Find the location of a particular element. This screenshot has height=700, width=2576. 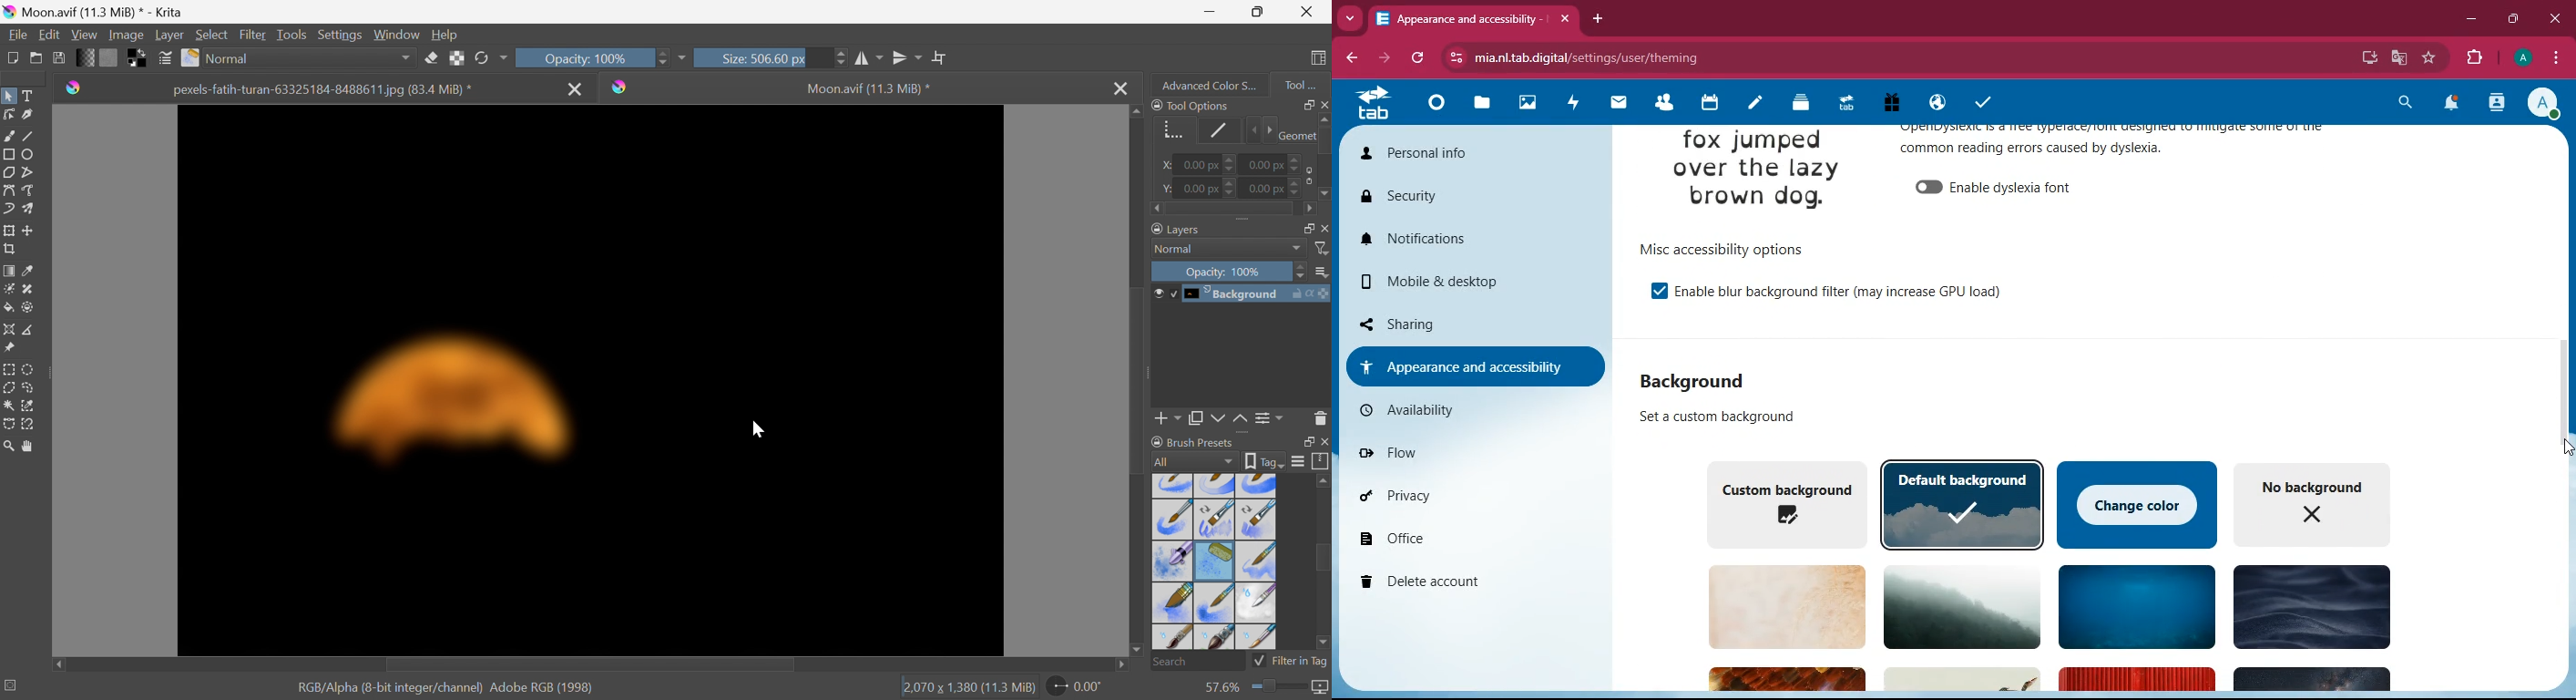

Restore down is located at coordinates (1258, 12).